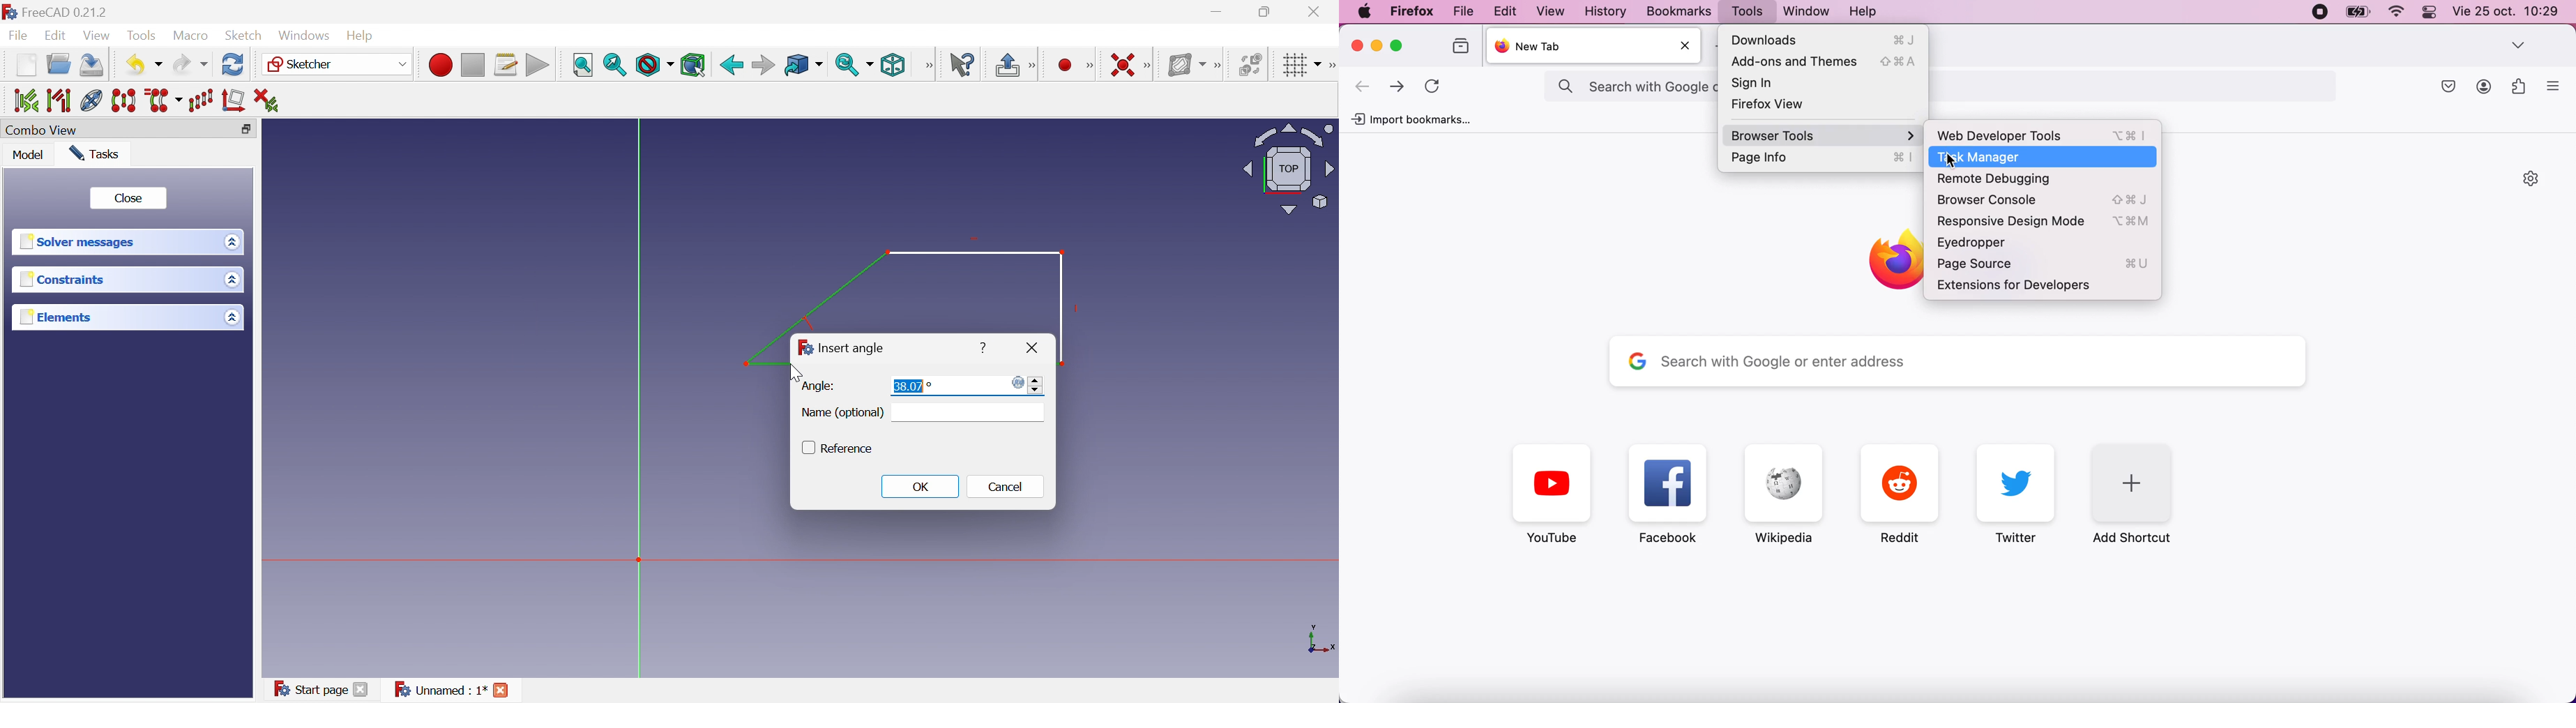 Image resolution: width=2576 pixels, height=728 pixels. Describe the element at coordinates (1358, 45) in the screenshot. I see `Close` at that location.